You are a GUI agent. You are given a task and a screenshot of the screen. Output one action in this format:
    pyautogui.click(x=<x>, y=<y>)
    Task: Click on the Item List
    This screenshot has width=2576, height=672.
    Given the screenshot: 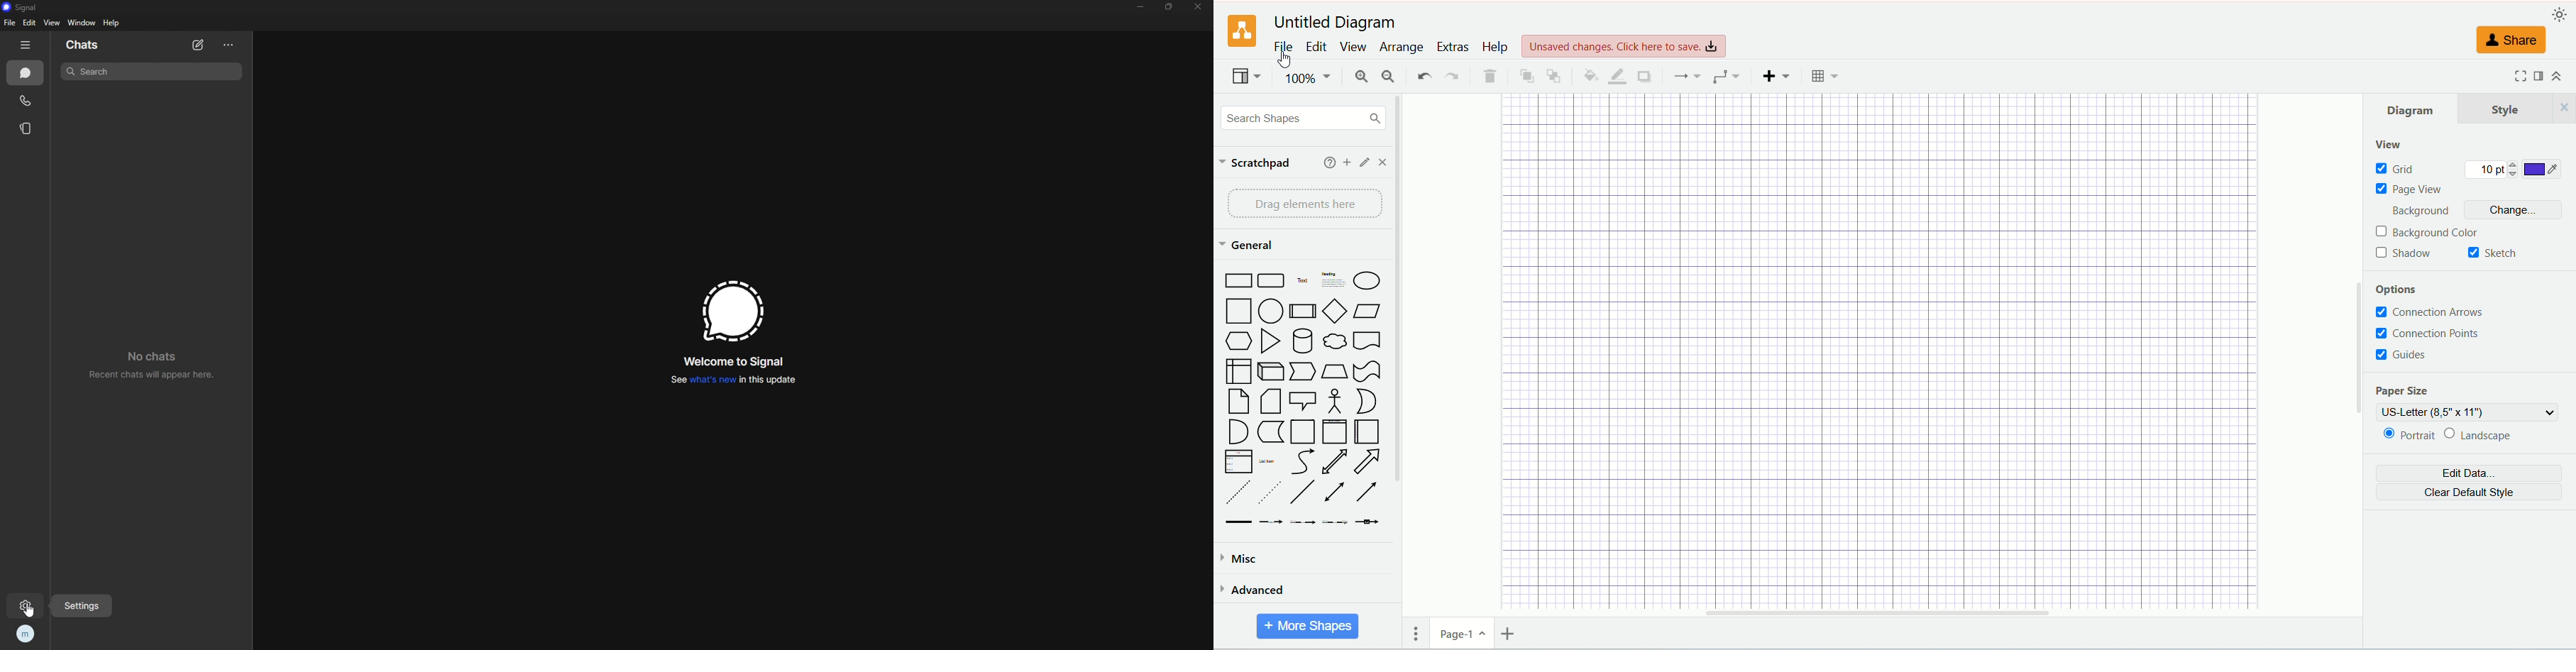 What is the action you would take?
    pyautogui.click(x=1238, y=462)
    